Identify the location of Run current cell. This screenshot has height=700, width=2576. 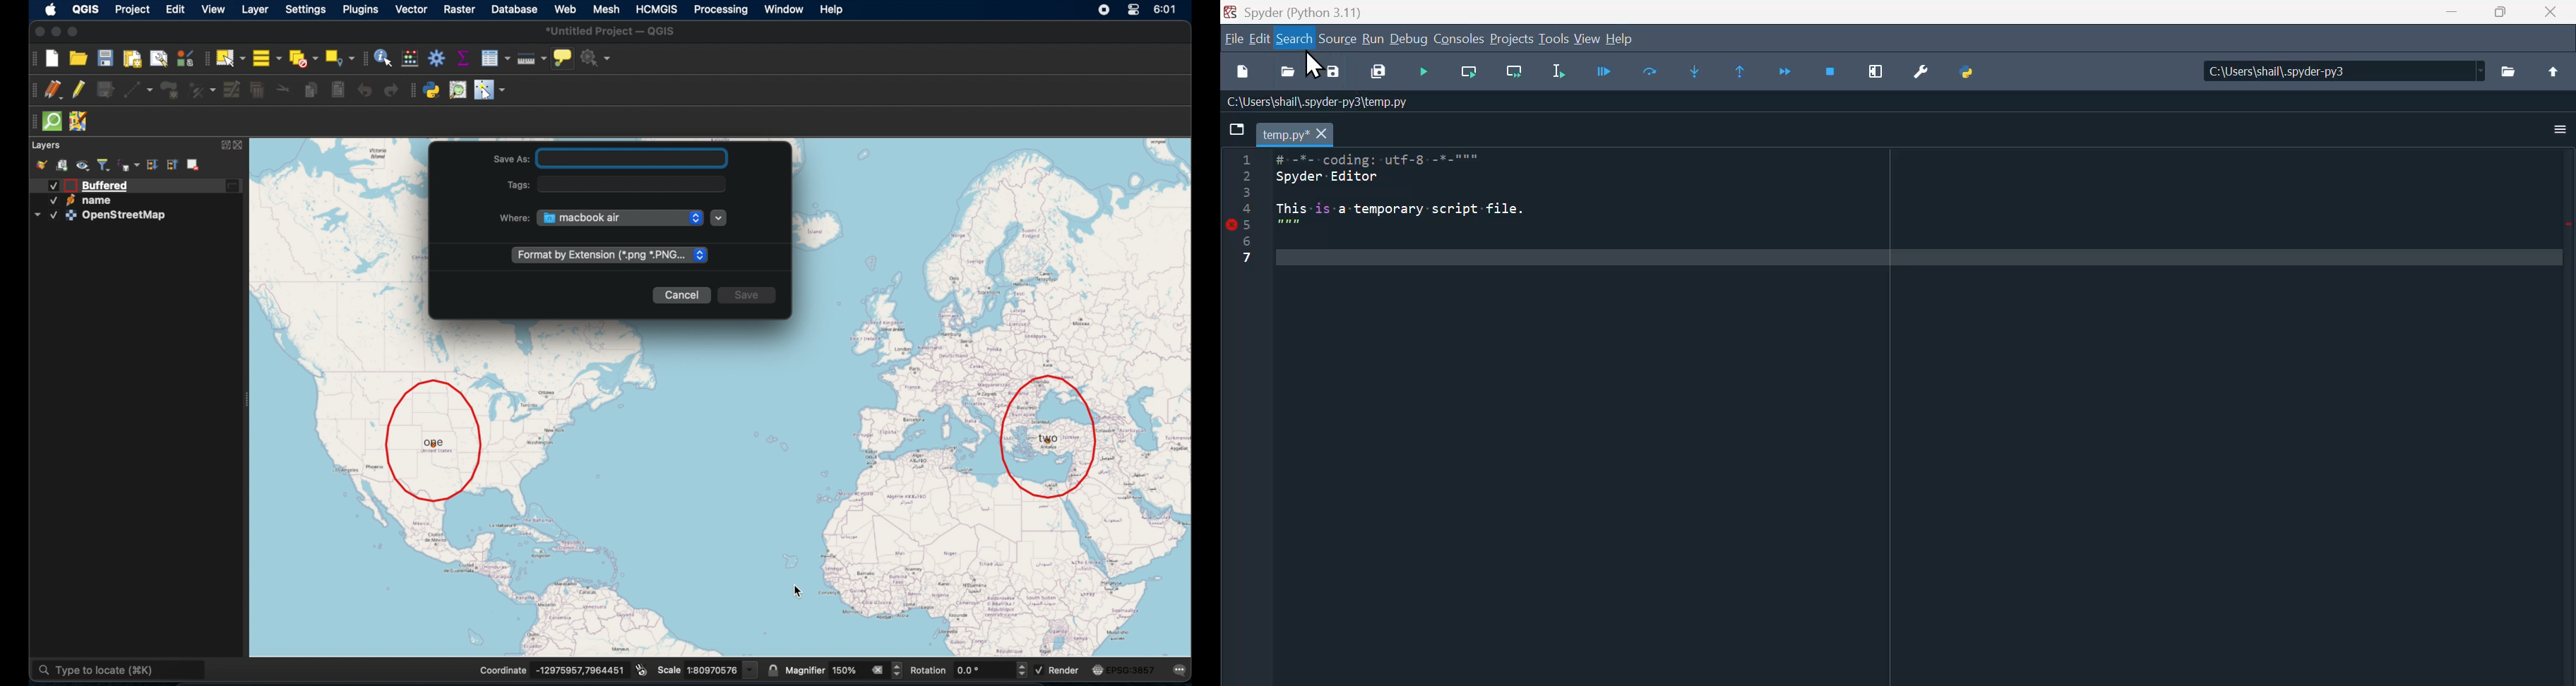
(1471, 73).